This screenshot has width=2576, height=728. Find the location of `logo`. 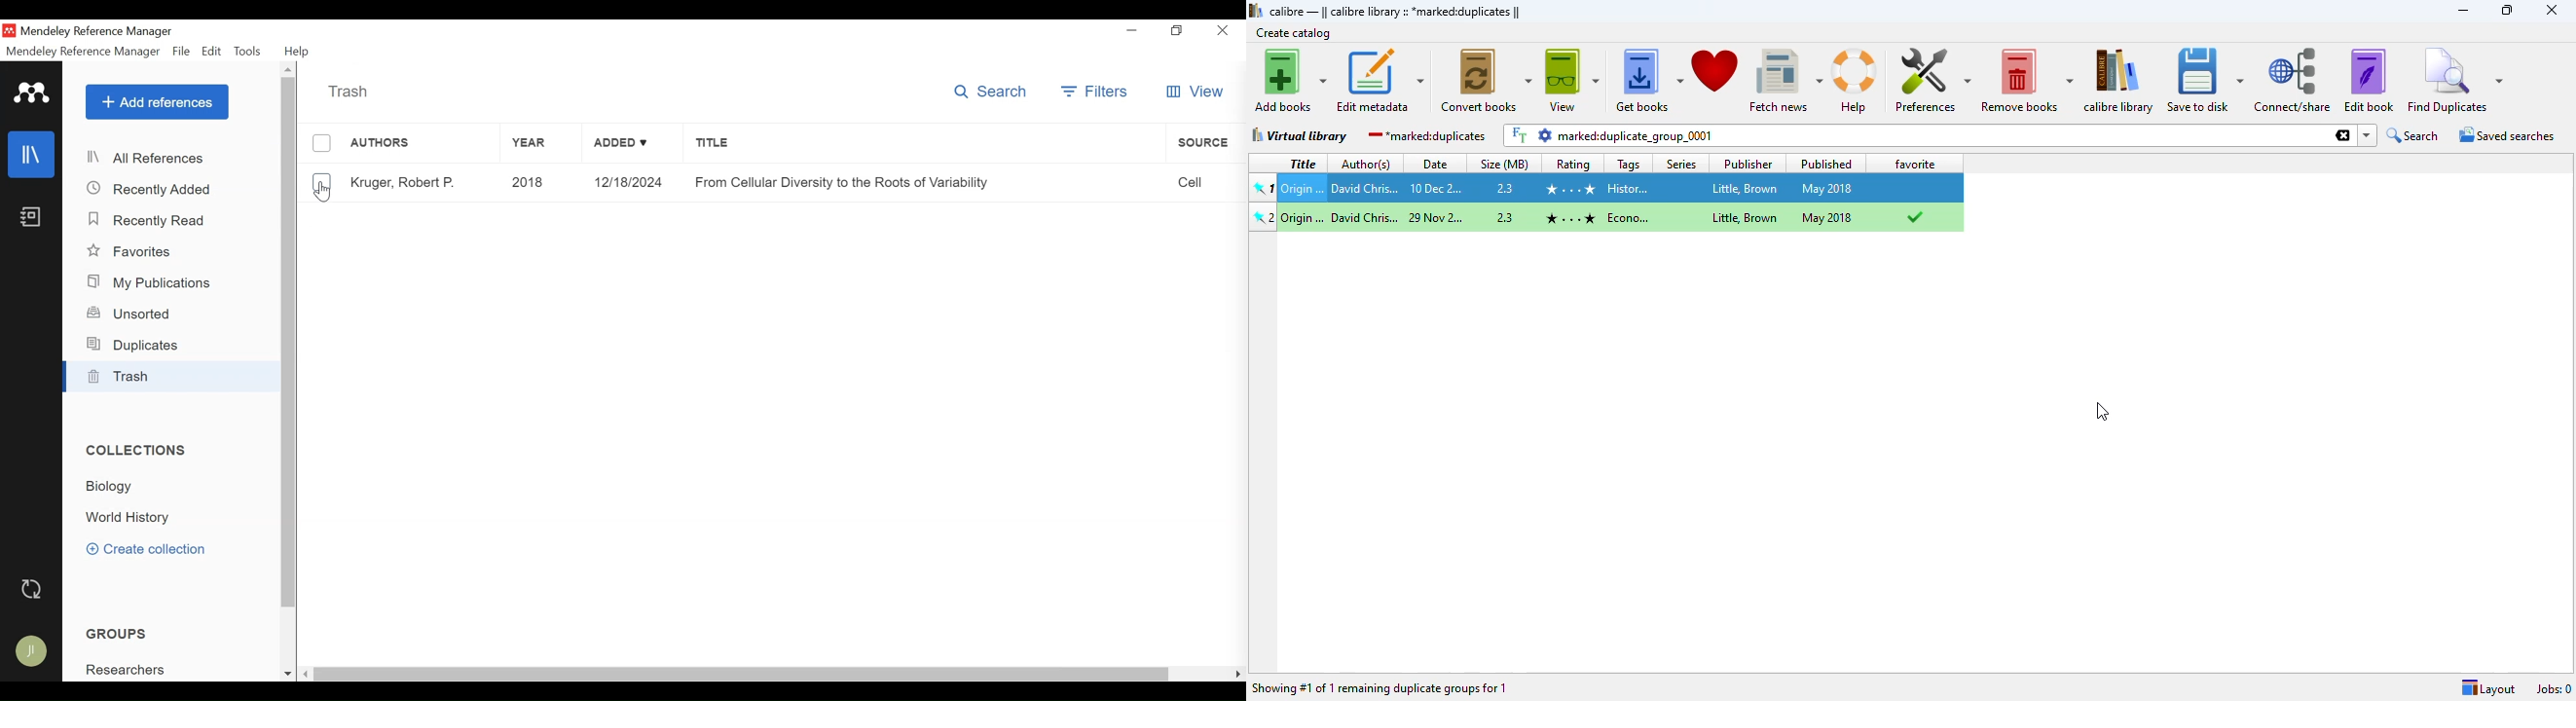

logo is located at coordinates (1255, 11).